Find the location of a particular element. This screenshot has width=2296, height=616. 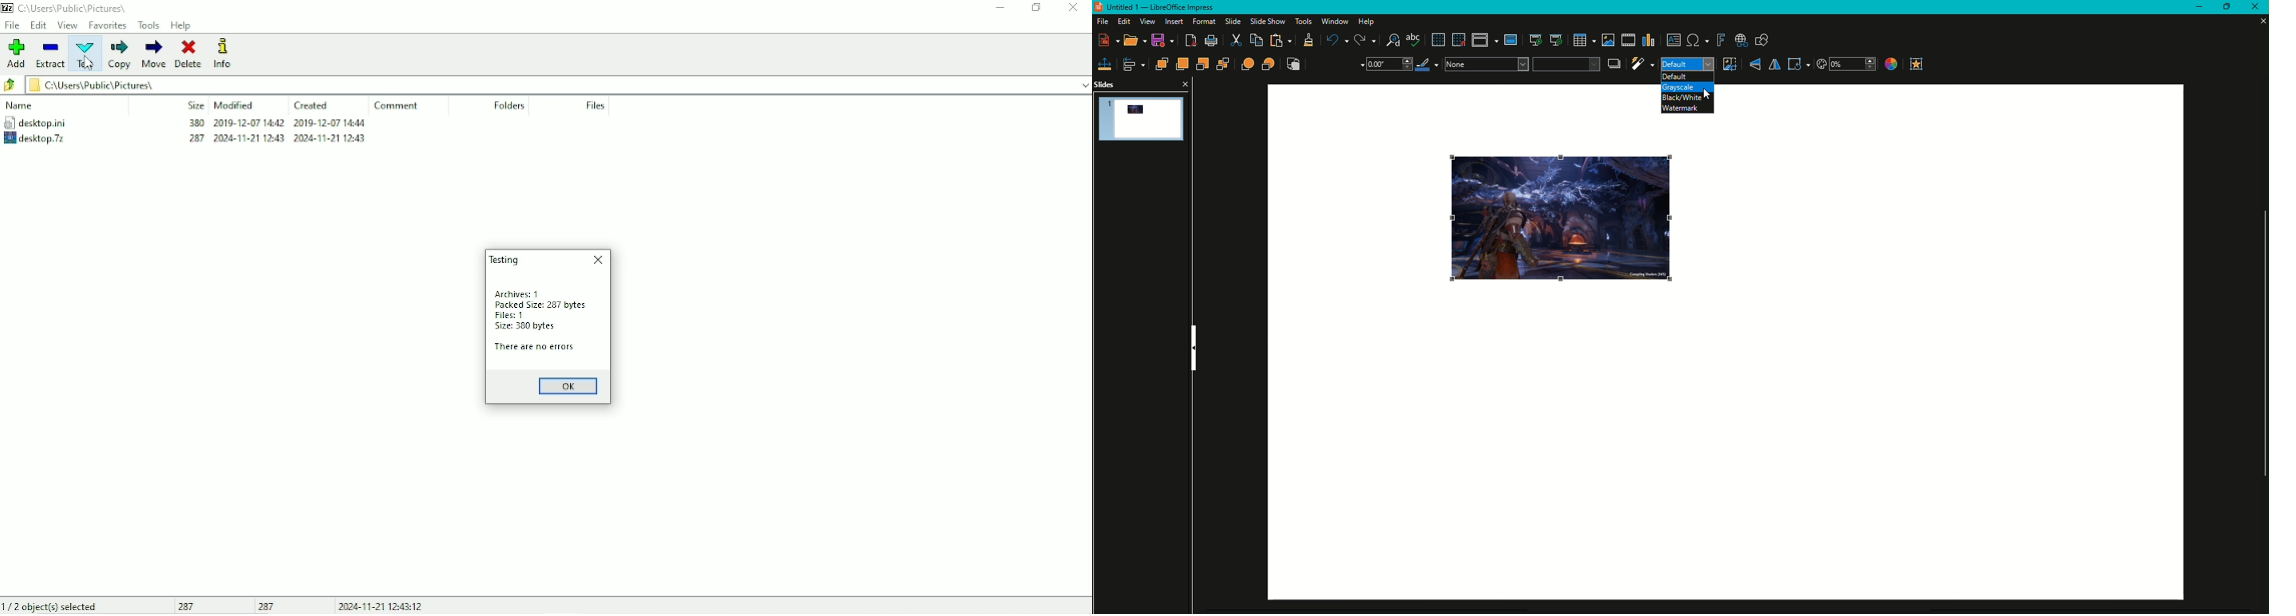

Add is located at coordinates (17, 54).